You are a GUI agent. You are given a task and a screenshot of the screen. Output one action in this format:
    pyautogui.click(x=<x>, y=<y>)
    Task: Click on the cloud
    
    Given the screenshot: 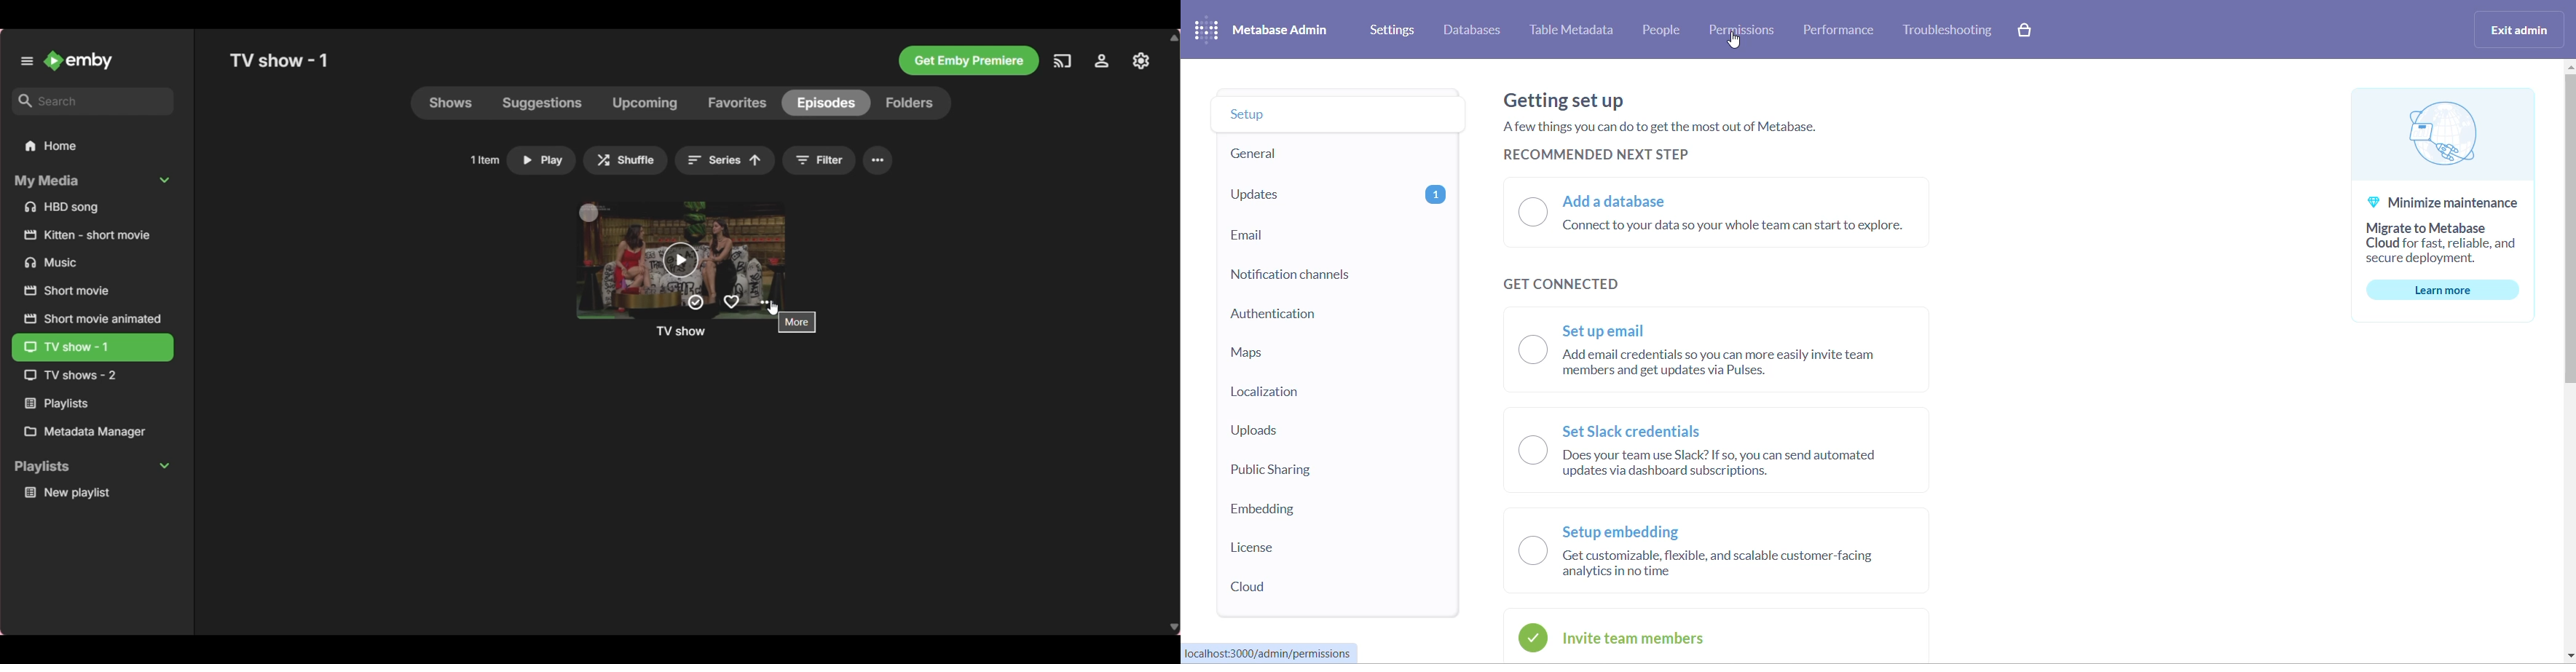 What is the action you would take?
    pyautogui.click(x=1293, y=589)
    